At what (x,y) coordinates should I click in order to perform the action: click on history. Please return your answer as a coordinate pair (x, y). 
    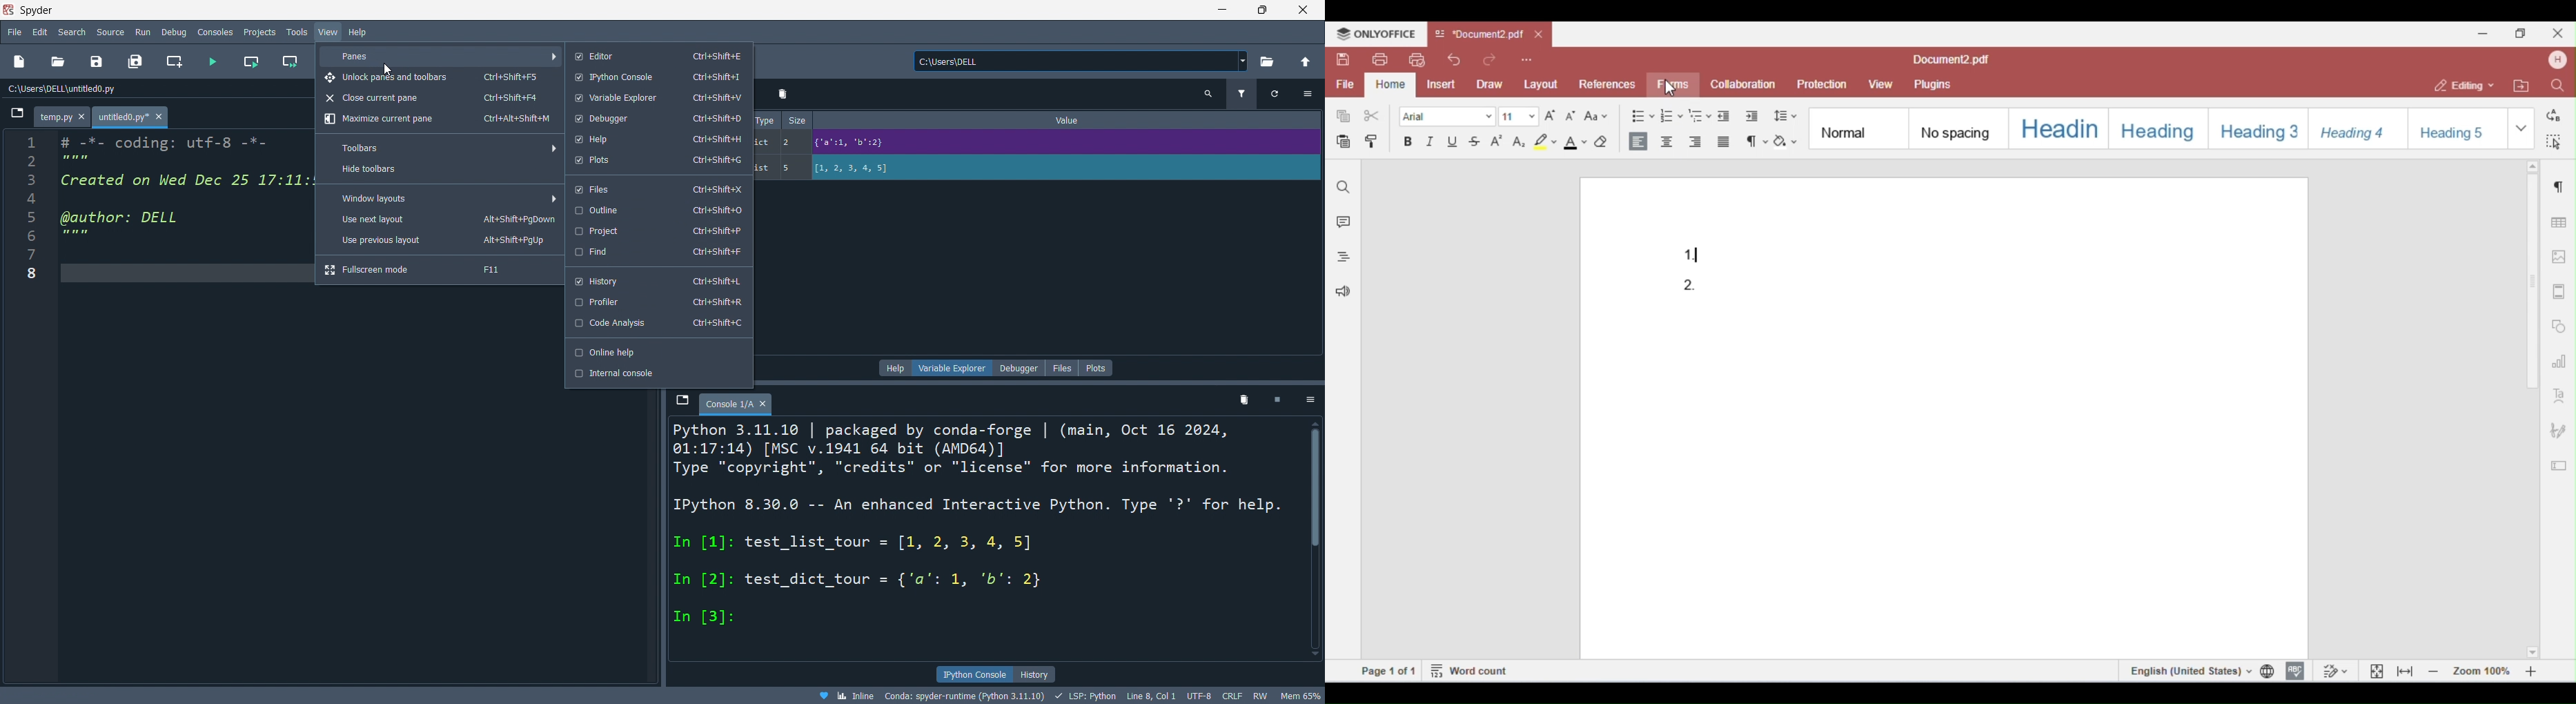
    Looking at the image, I should click on (658, 280).